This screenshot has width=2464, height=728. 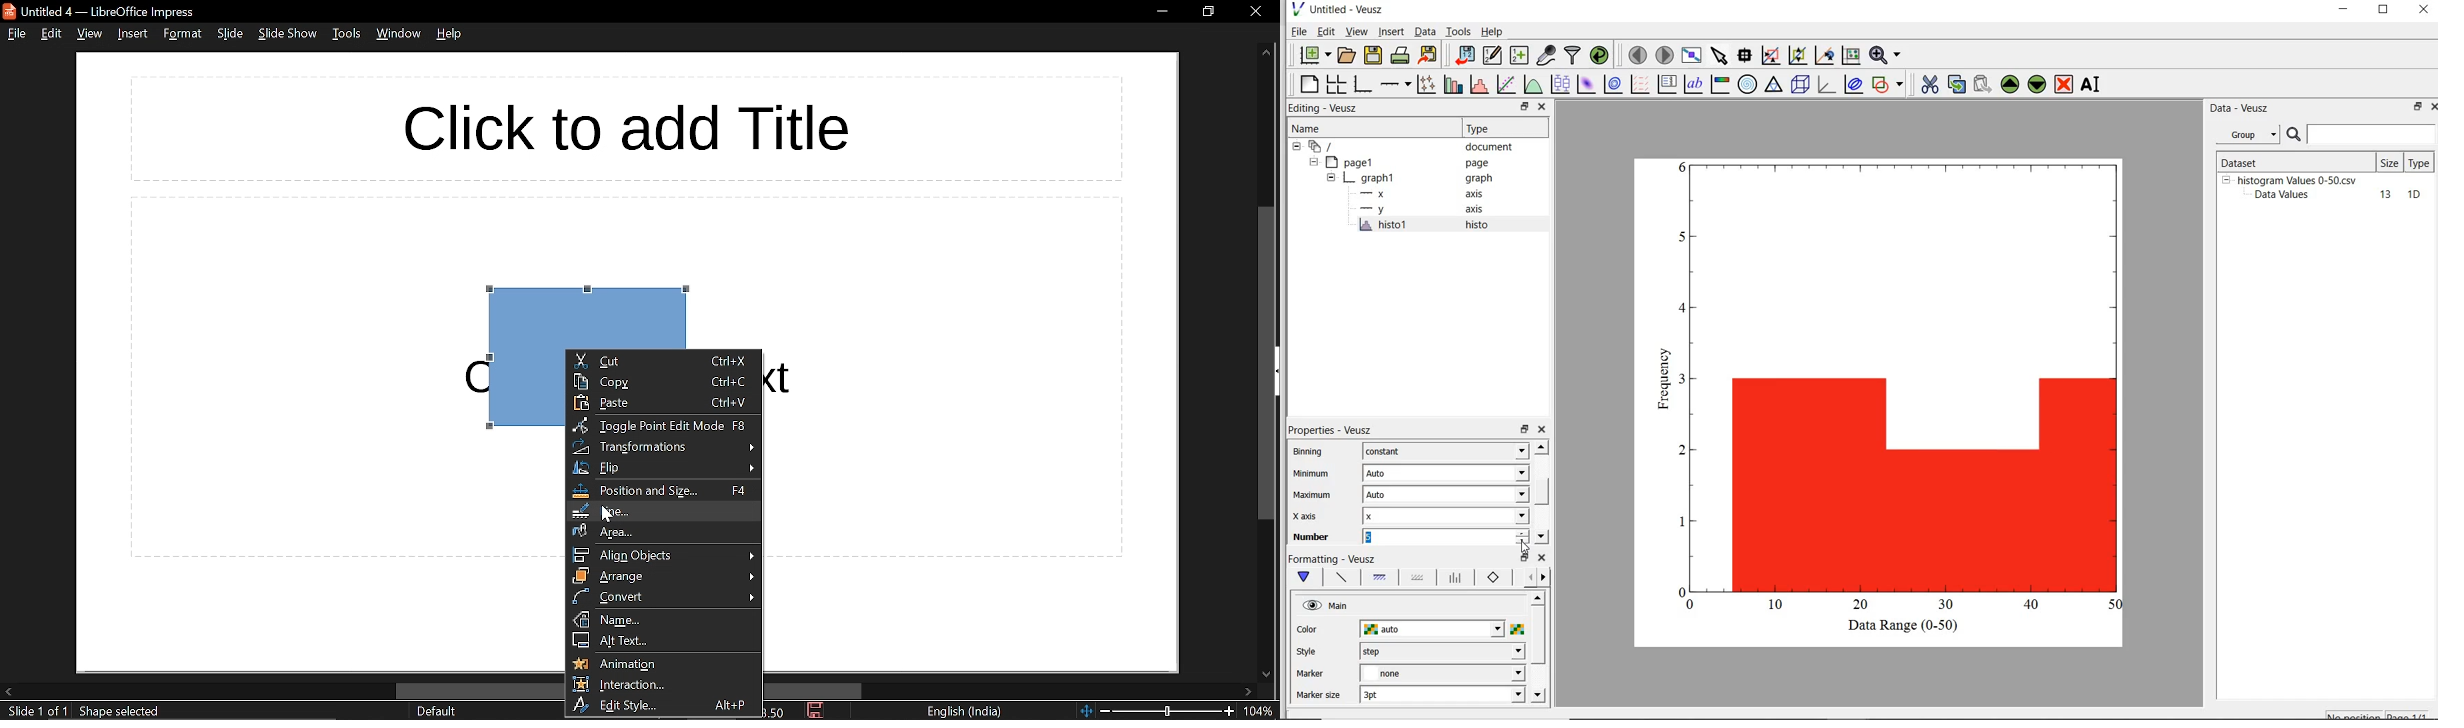 I want to click on add axis on the plot, so click(x=1395, y=83).